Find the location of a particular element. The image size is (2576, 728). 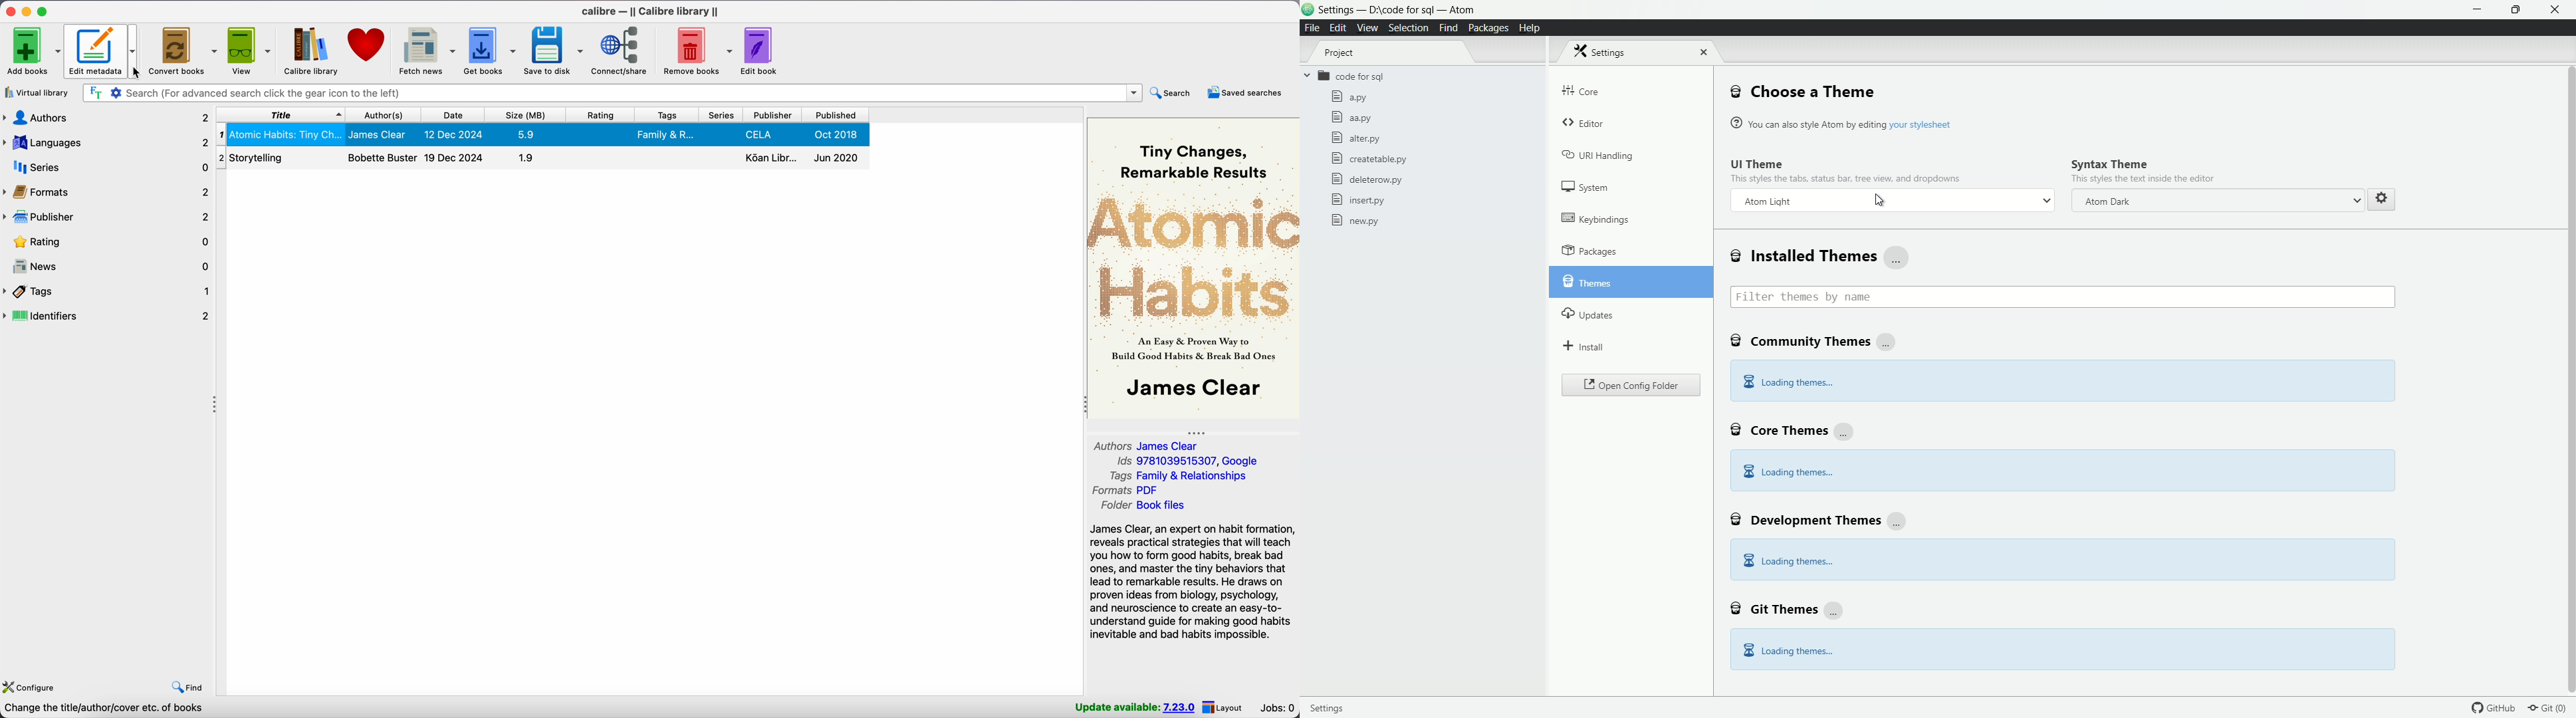

scroll bar is located at coordinates (2568, 322).